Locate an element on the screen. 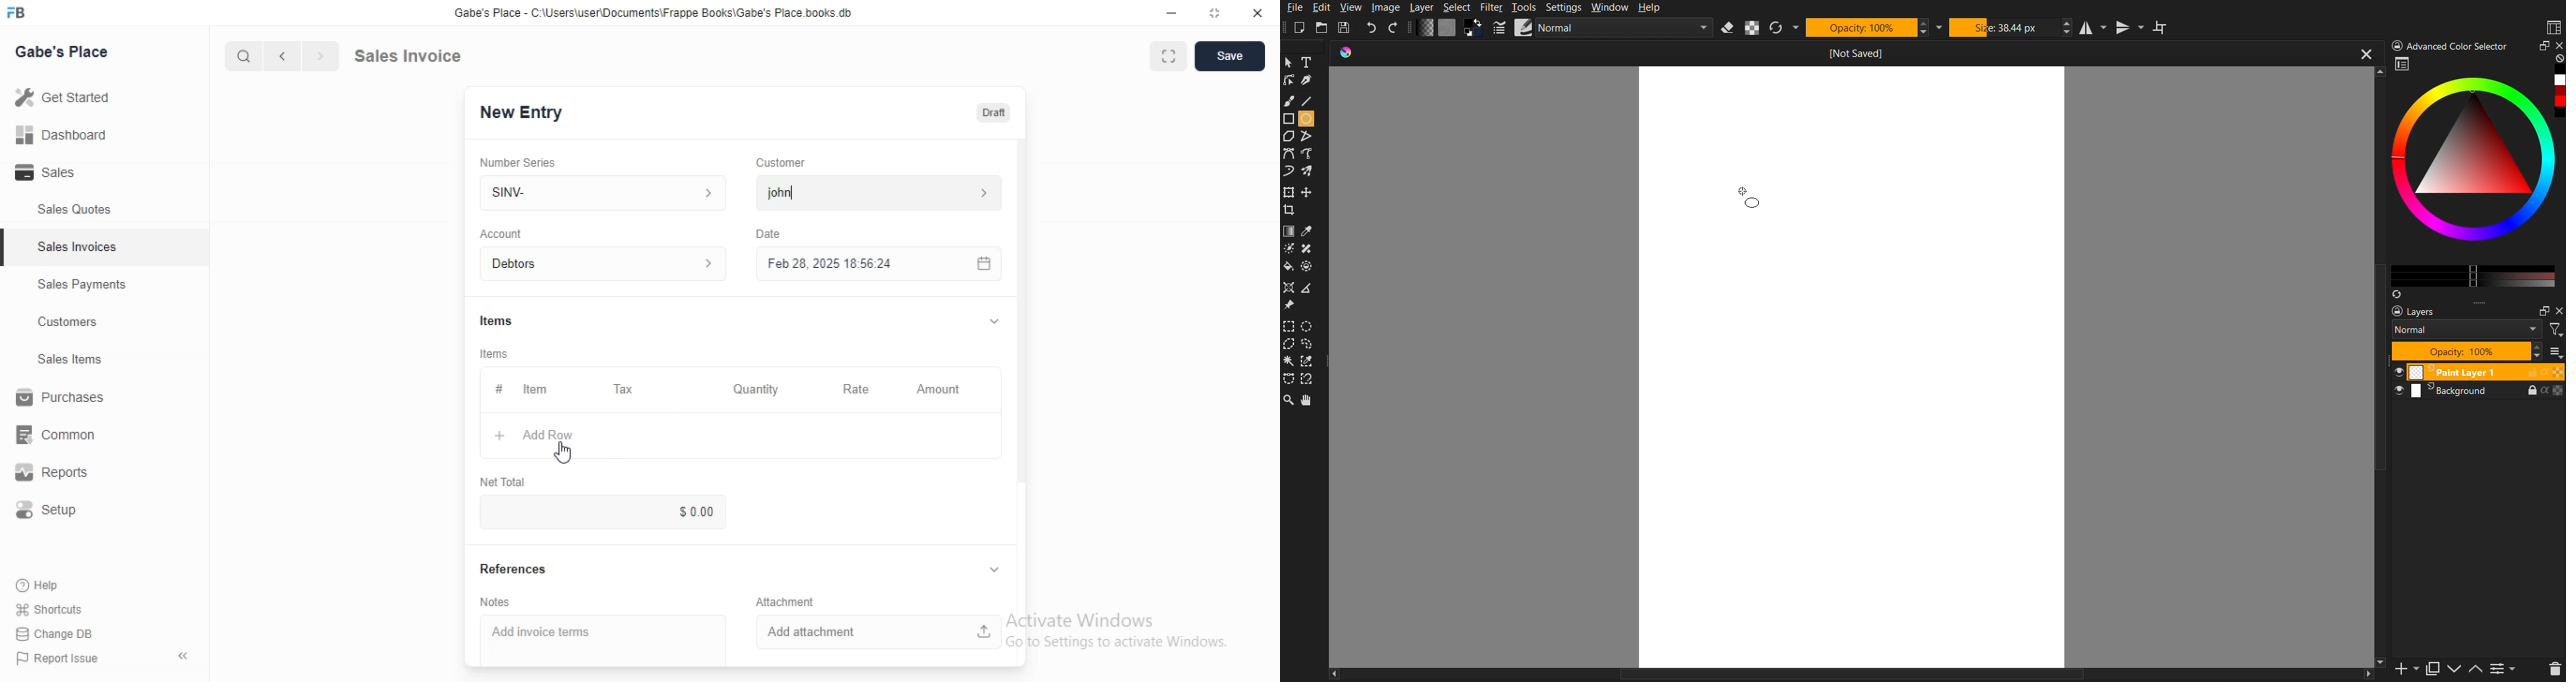  Shape Tools is located at coordinates (1288, 121).